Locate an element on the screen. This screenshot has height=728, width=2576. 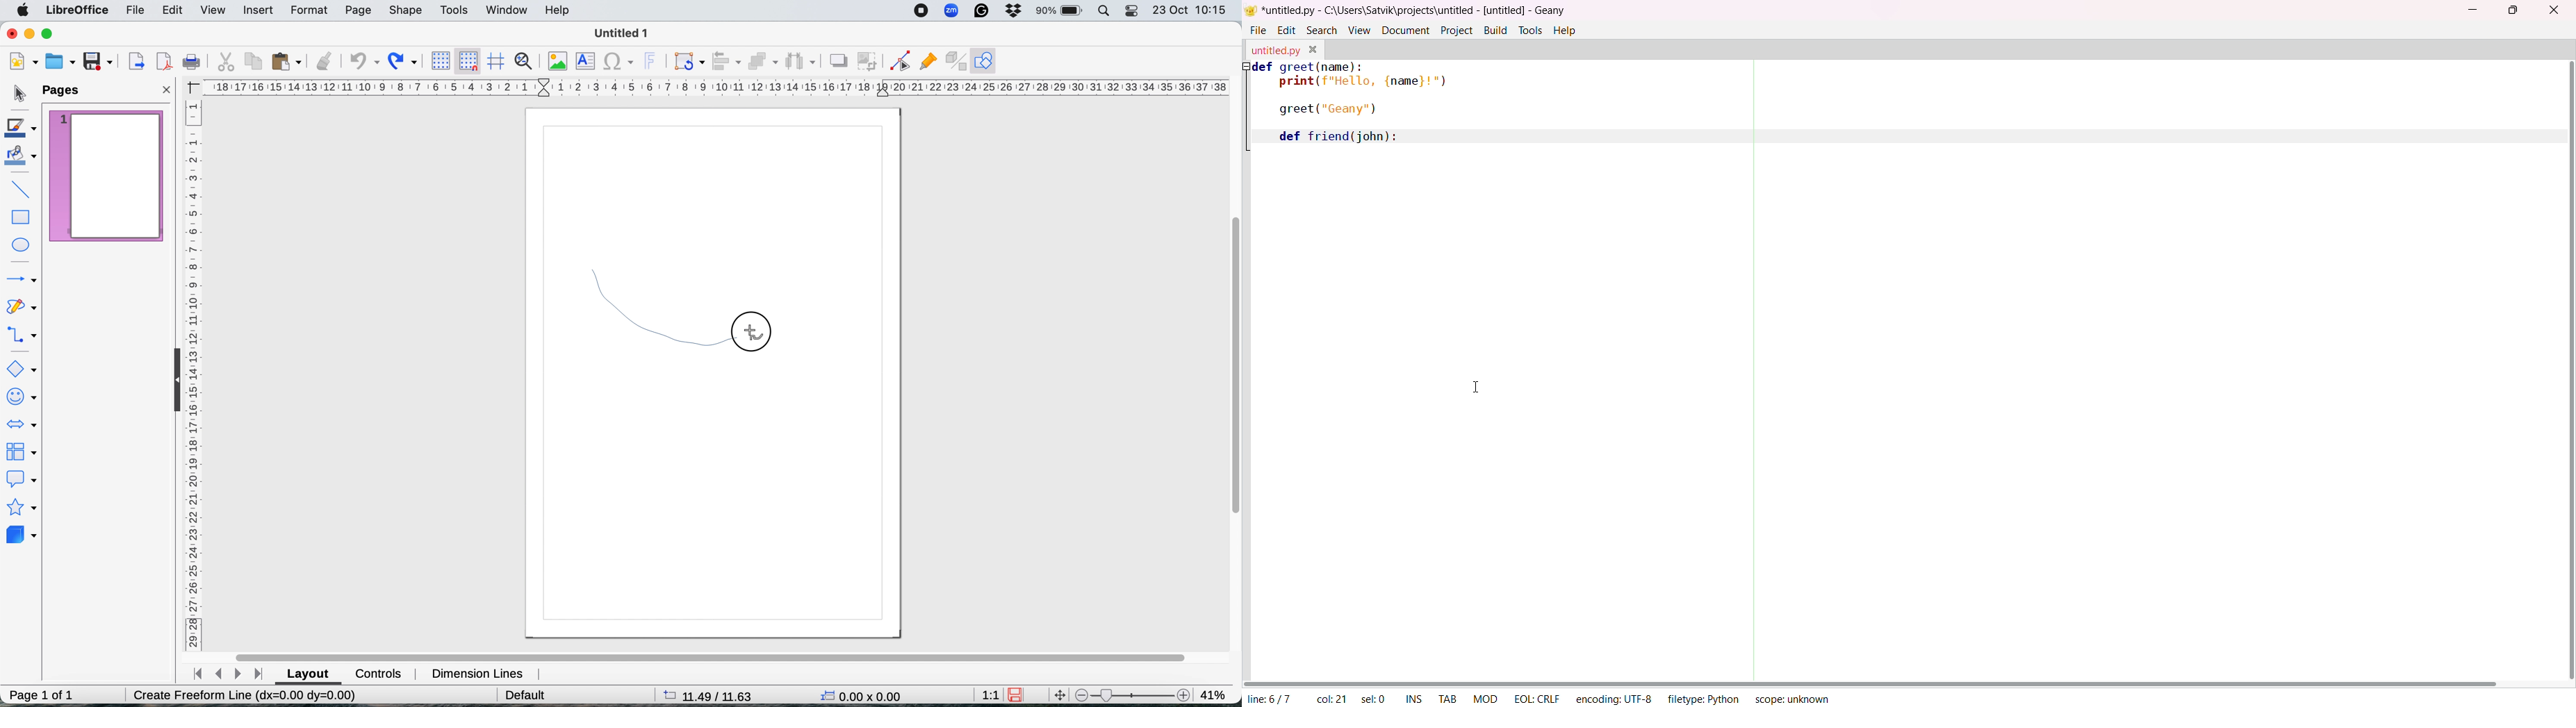
view is located at coordinates (214, 9).